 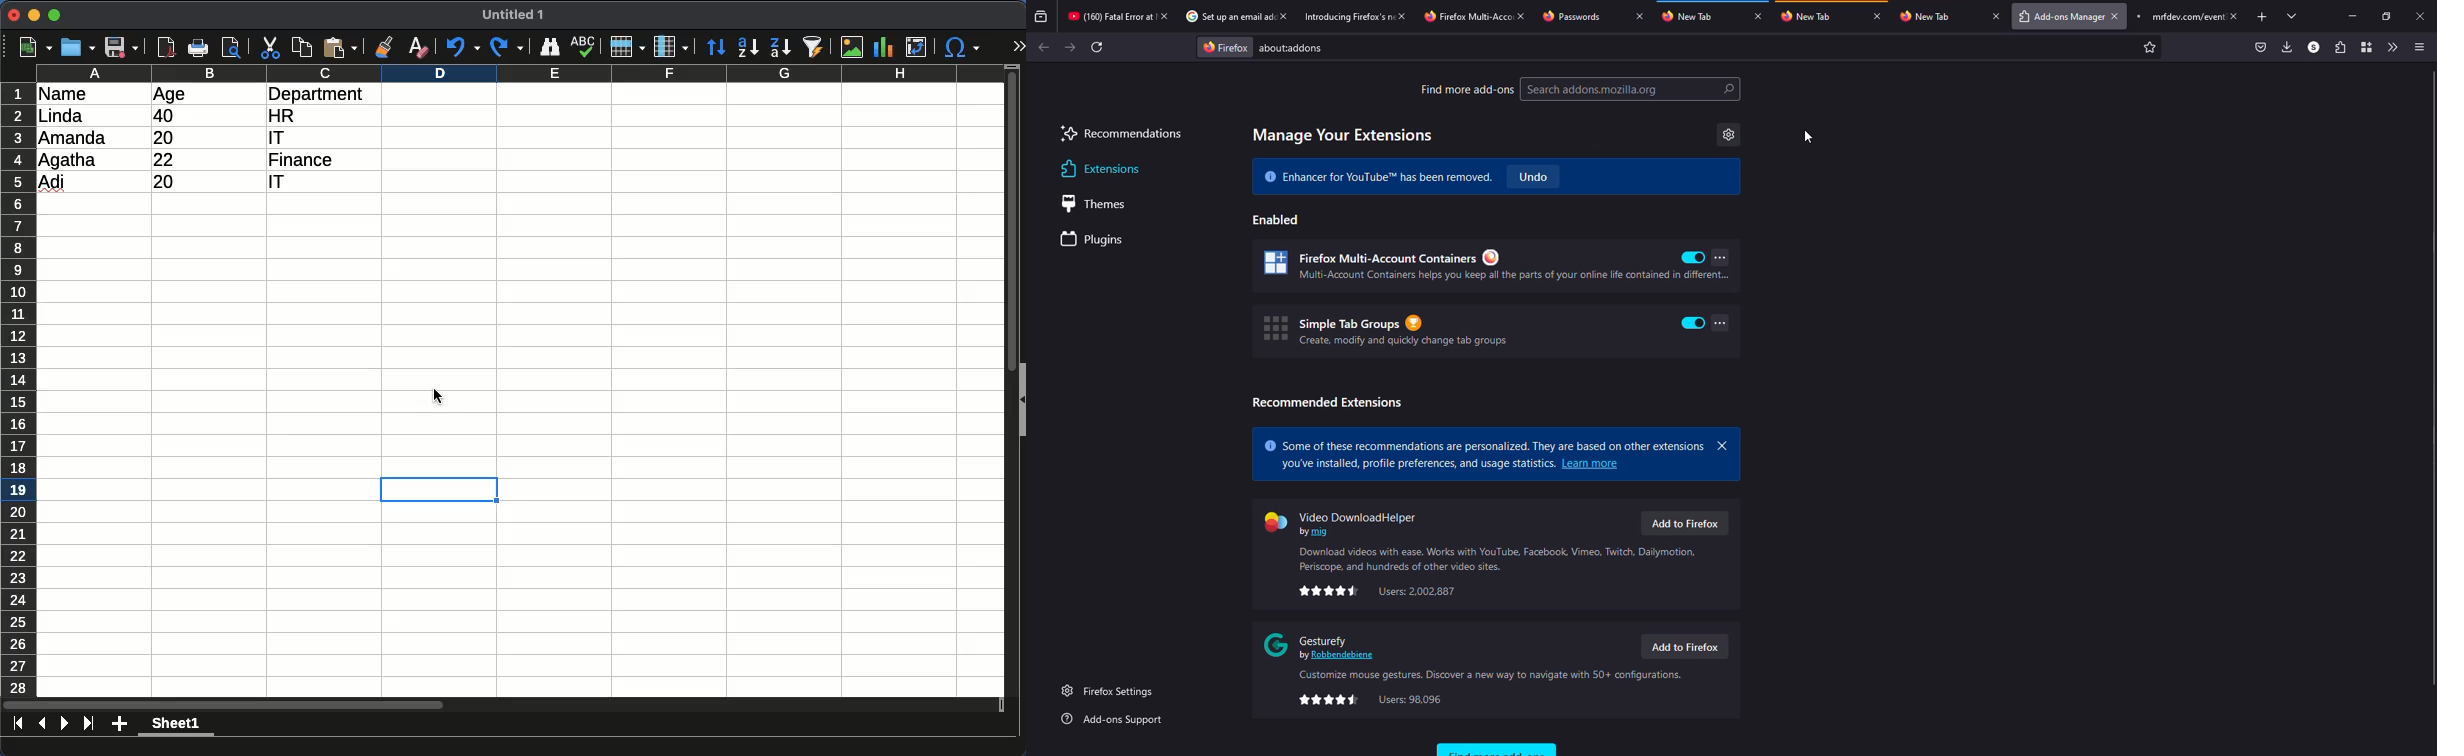 I want to click on tab, so click(x=1347, y=17).